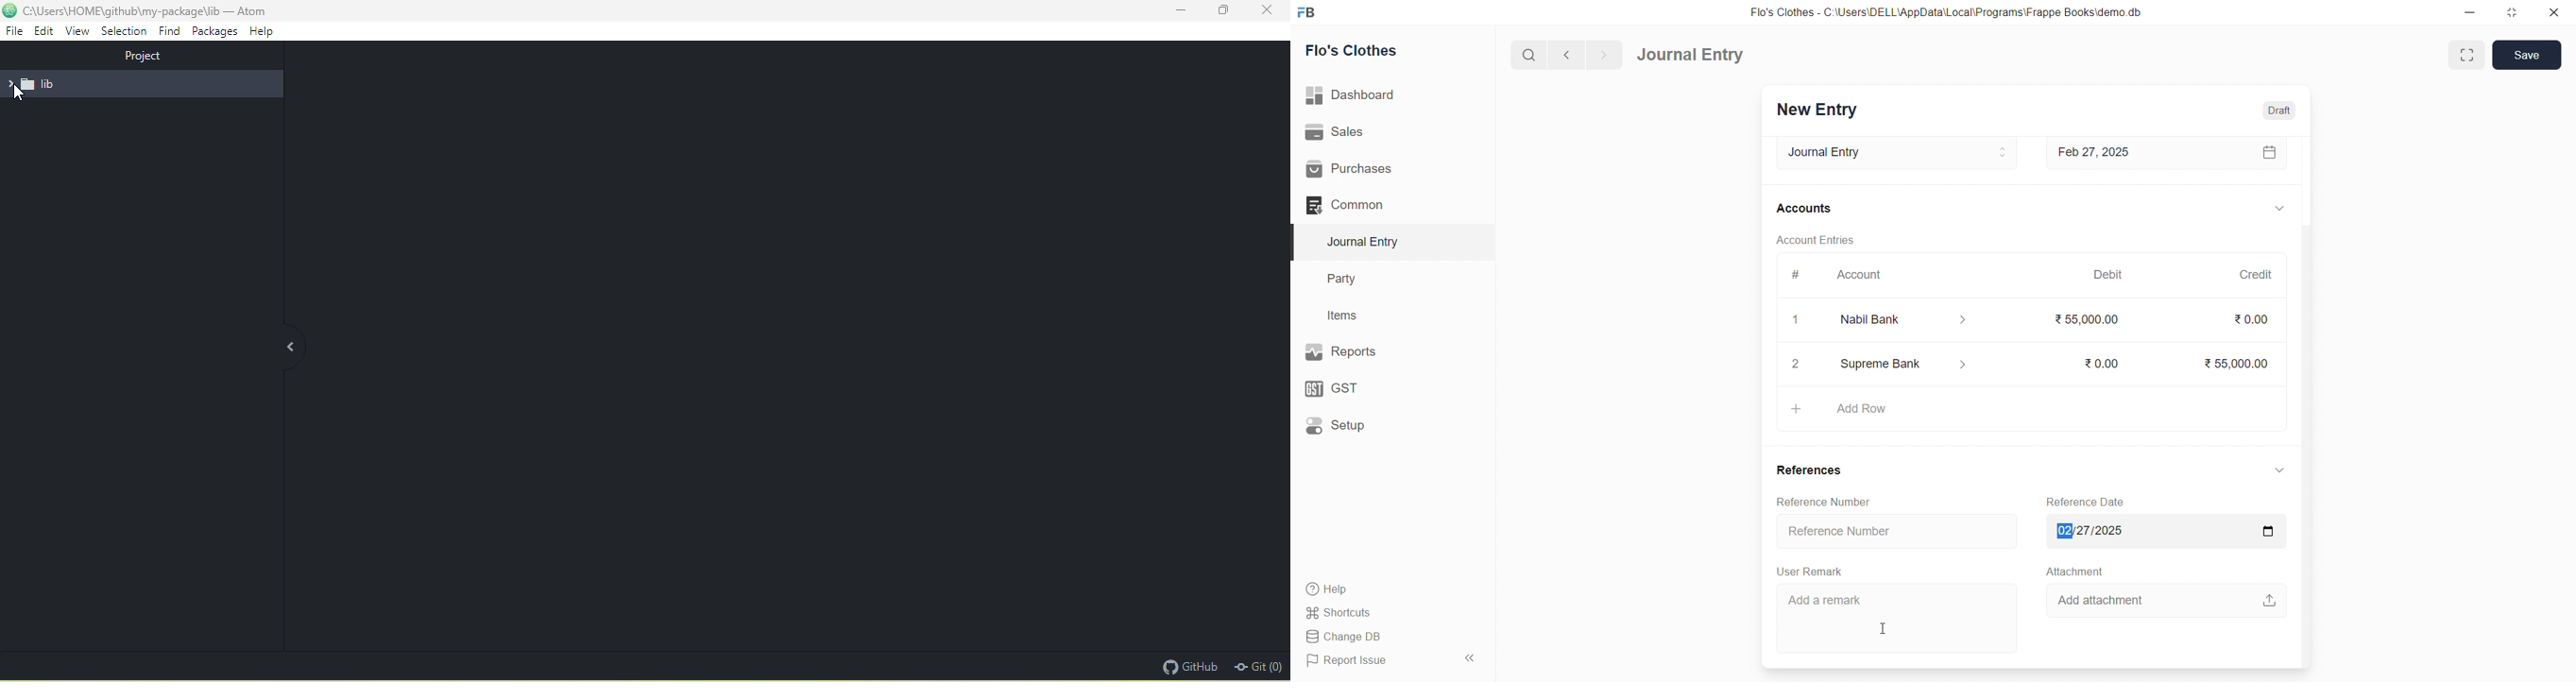 This screenshot has width=2576, height=700. I want to click on Accounts, so click(1806, 210).